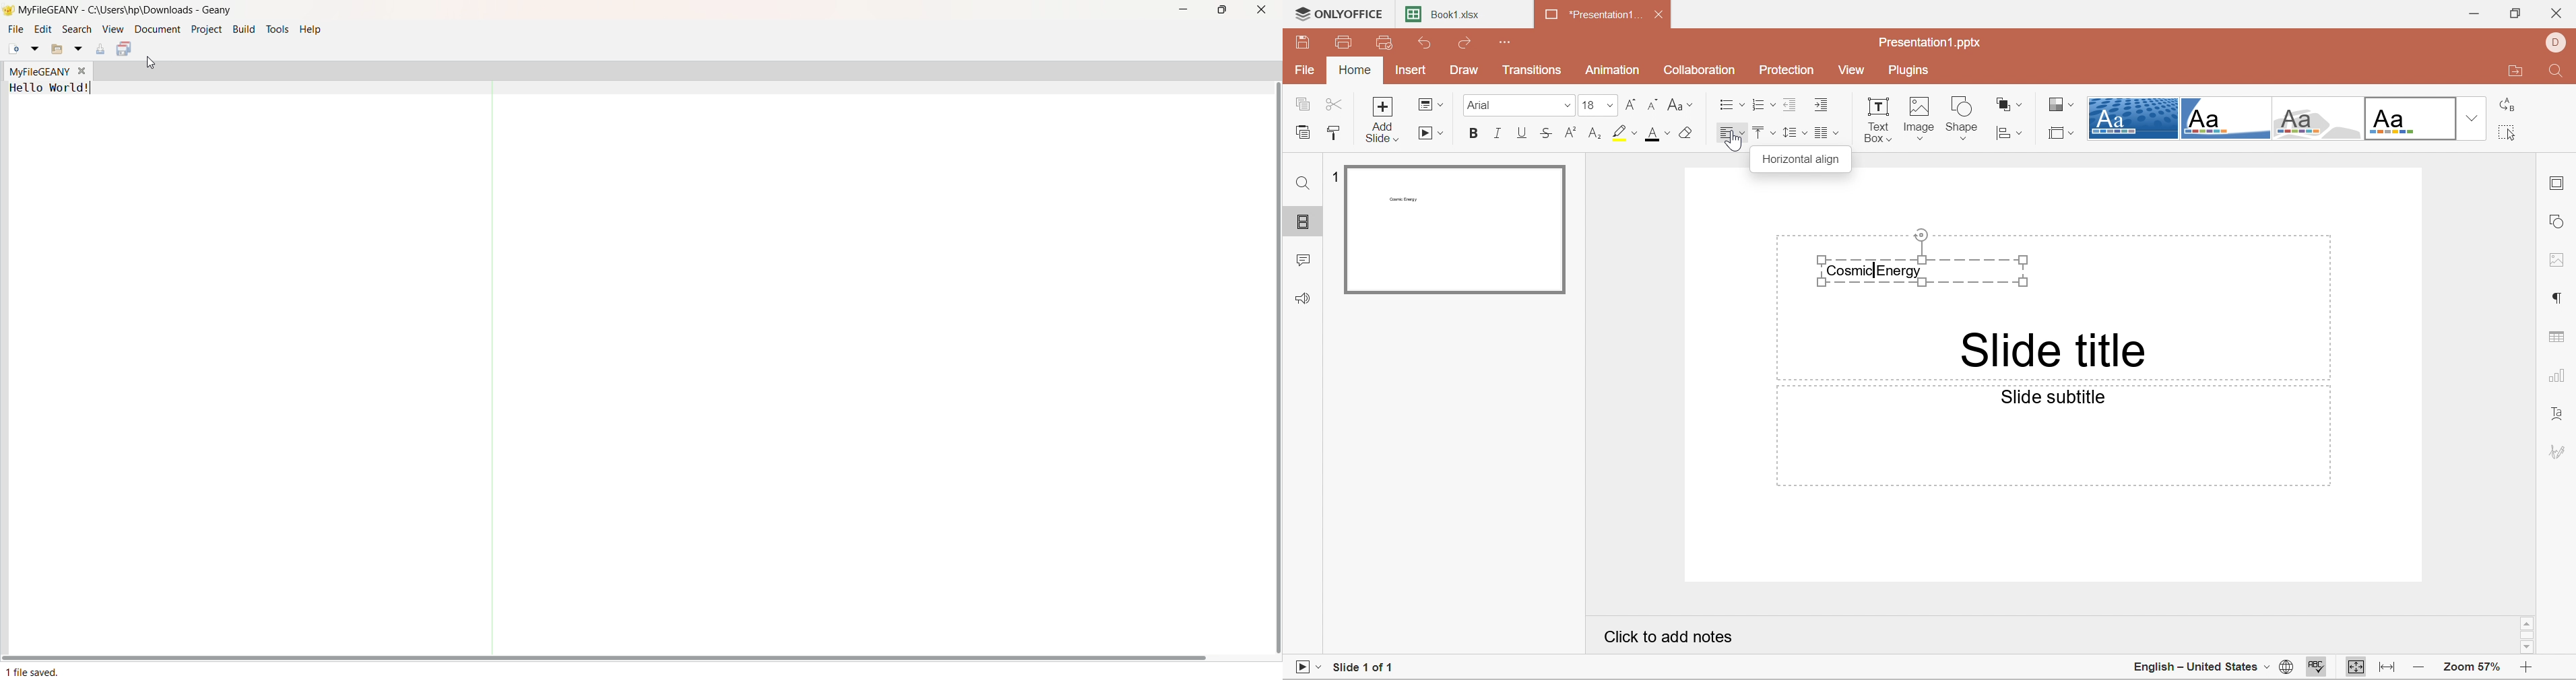  I want to click on Insert columns, so click(1829, 134).